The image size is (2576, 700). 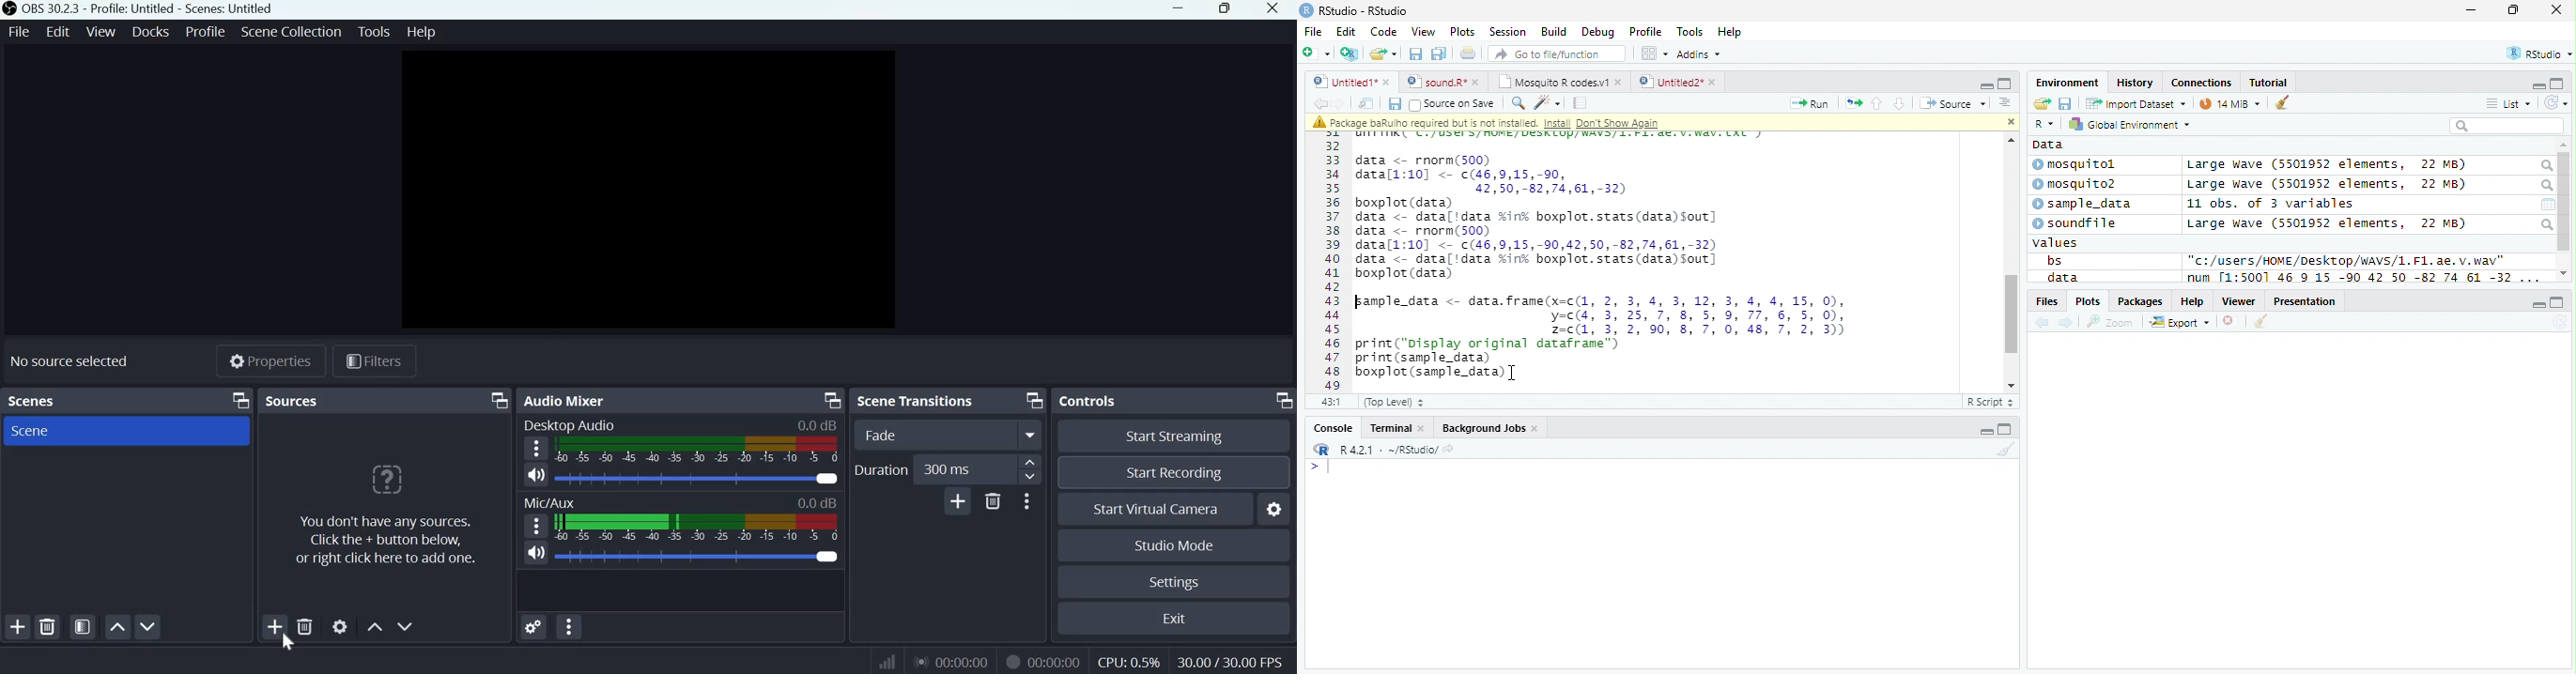 I want to click on Presentation, so click(x=2305, y=300).